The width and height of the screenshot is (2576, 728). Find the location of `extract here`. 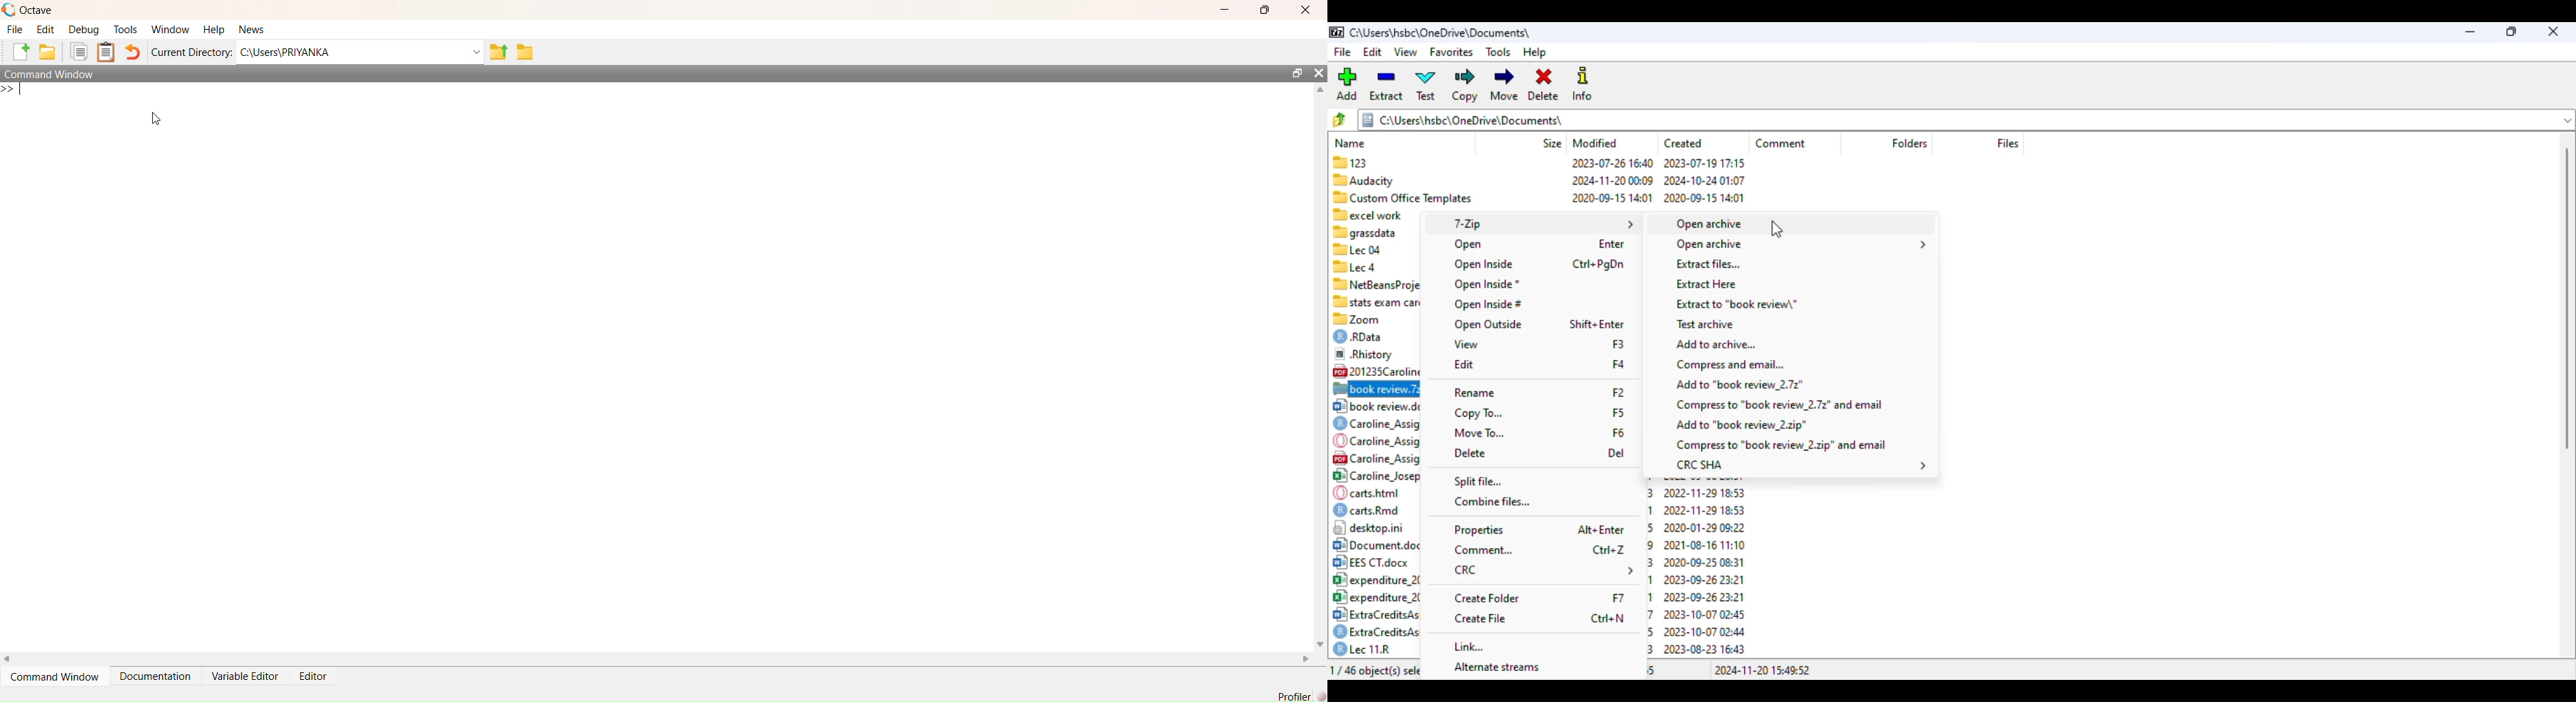

extract here is located at coordinates (1705, 284).